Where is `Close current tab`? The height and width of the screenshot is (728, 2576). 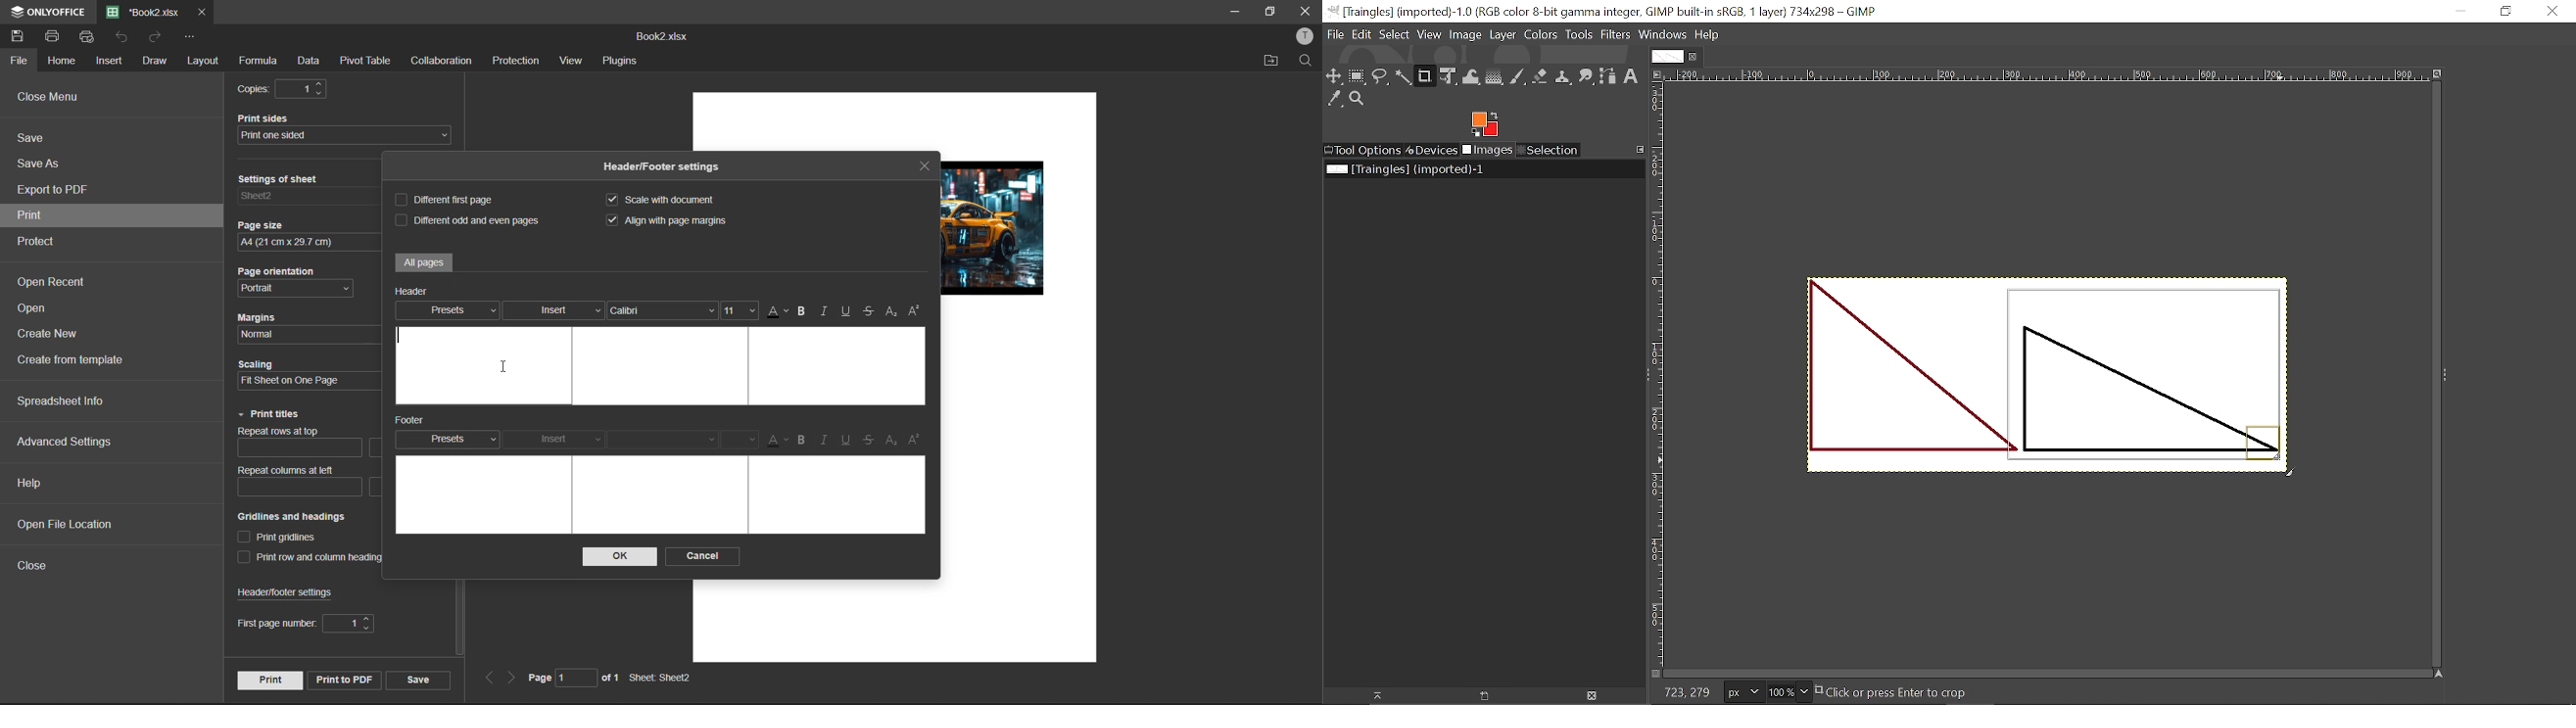
Close current tab is located at coordinates (1693, 56).